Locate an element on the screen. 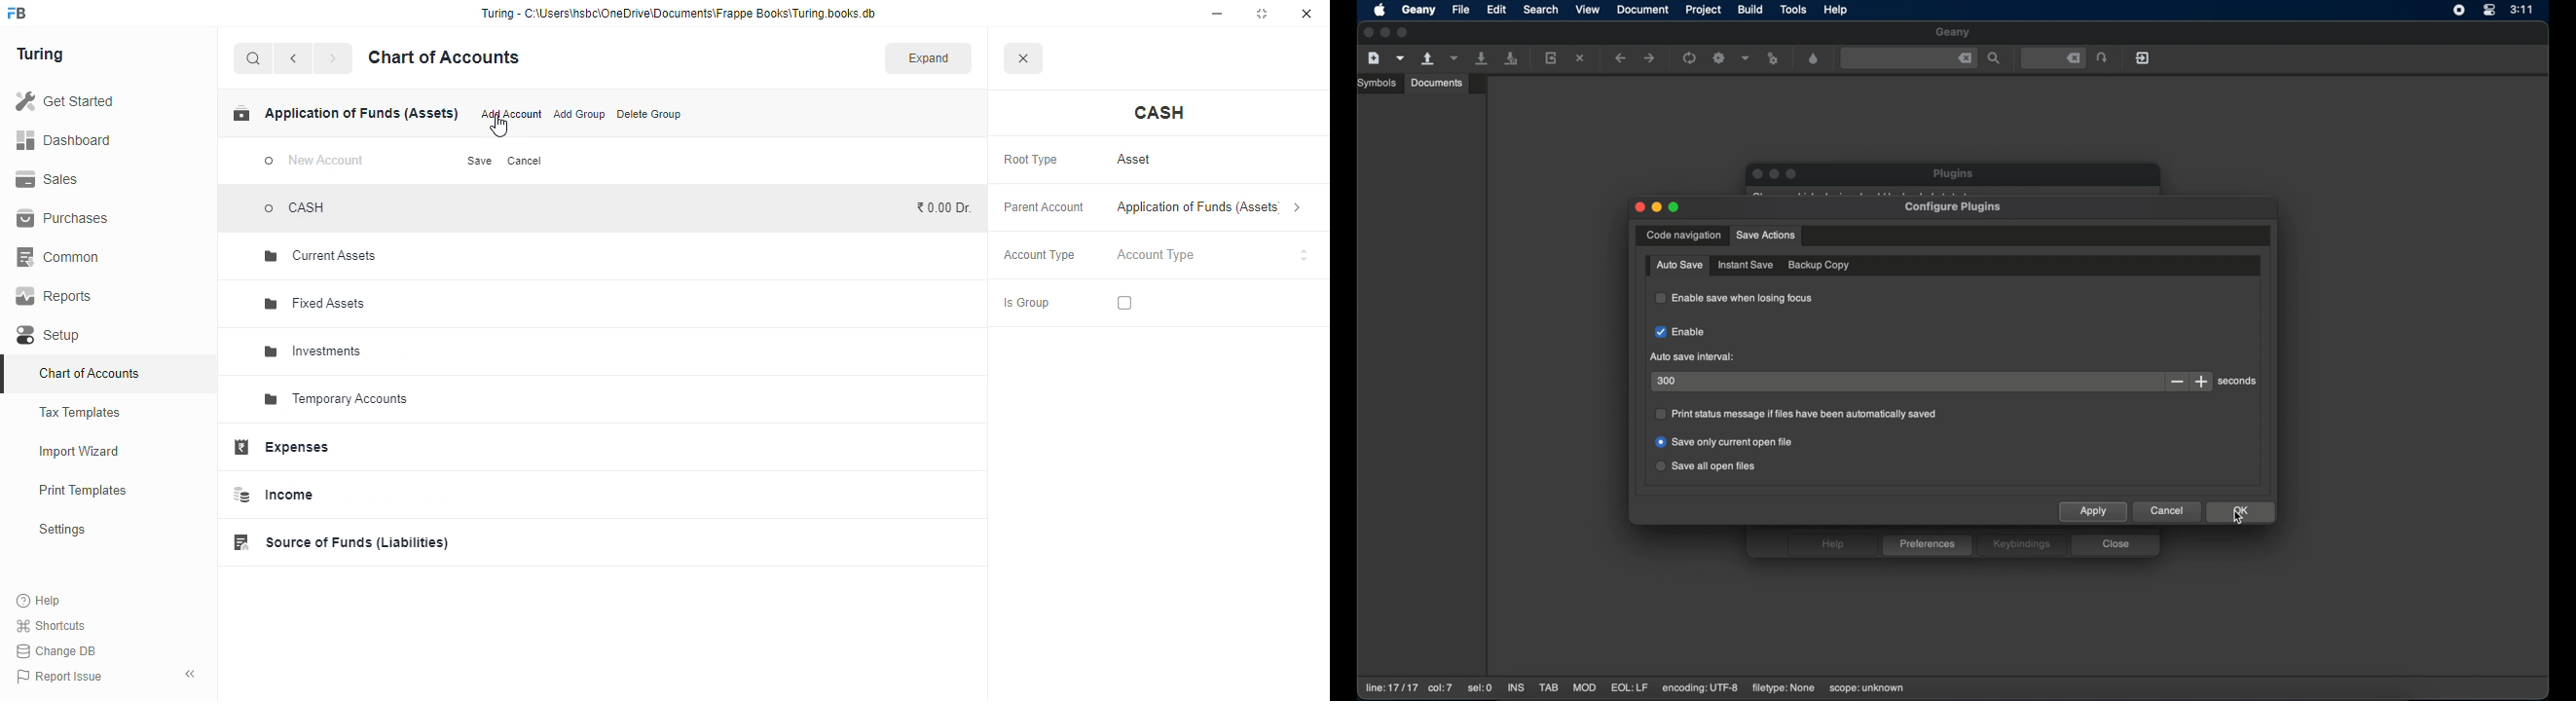  delete group is located at coordinates (649, 114).